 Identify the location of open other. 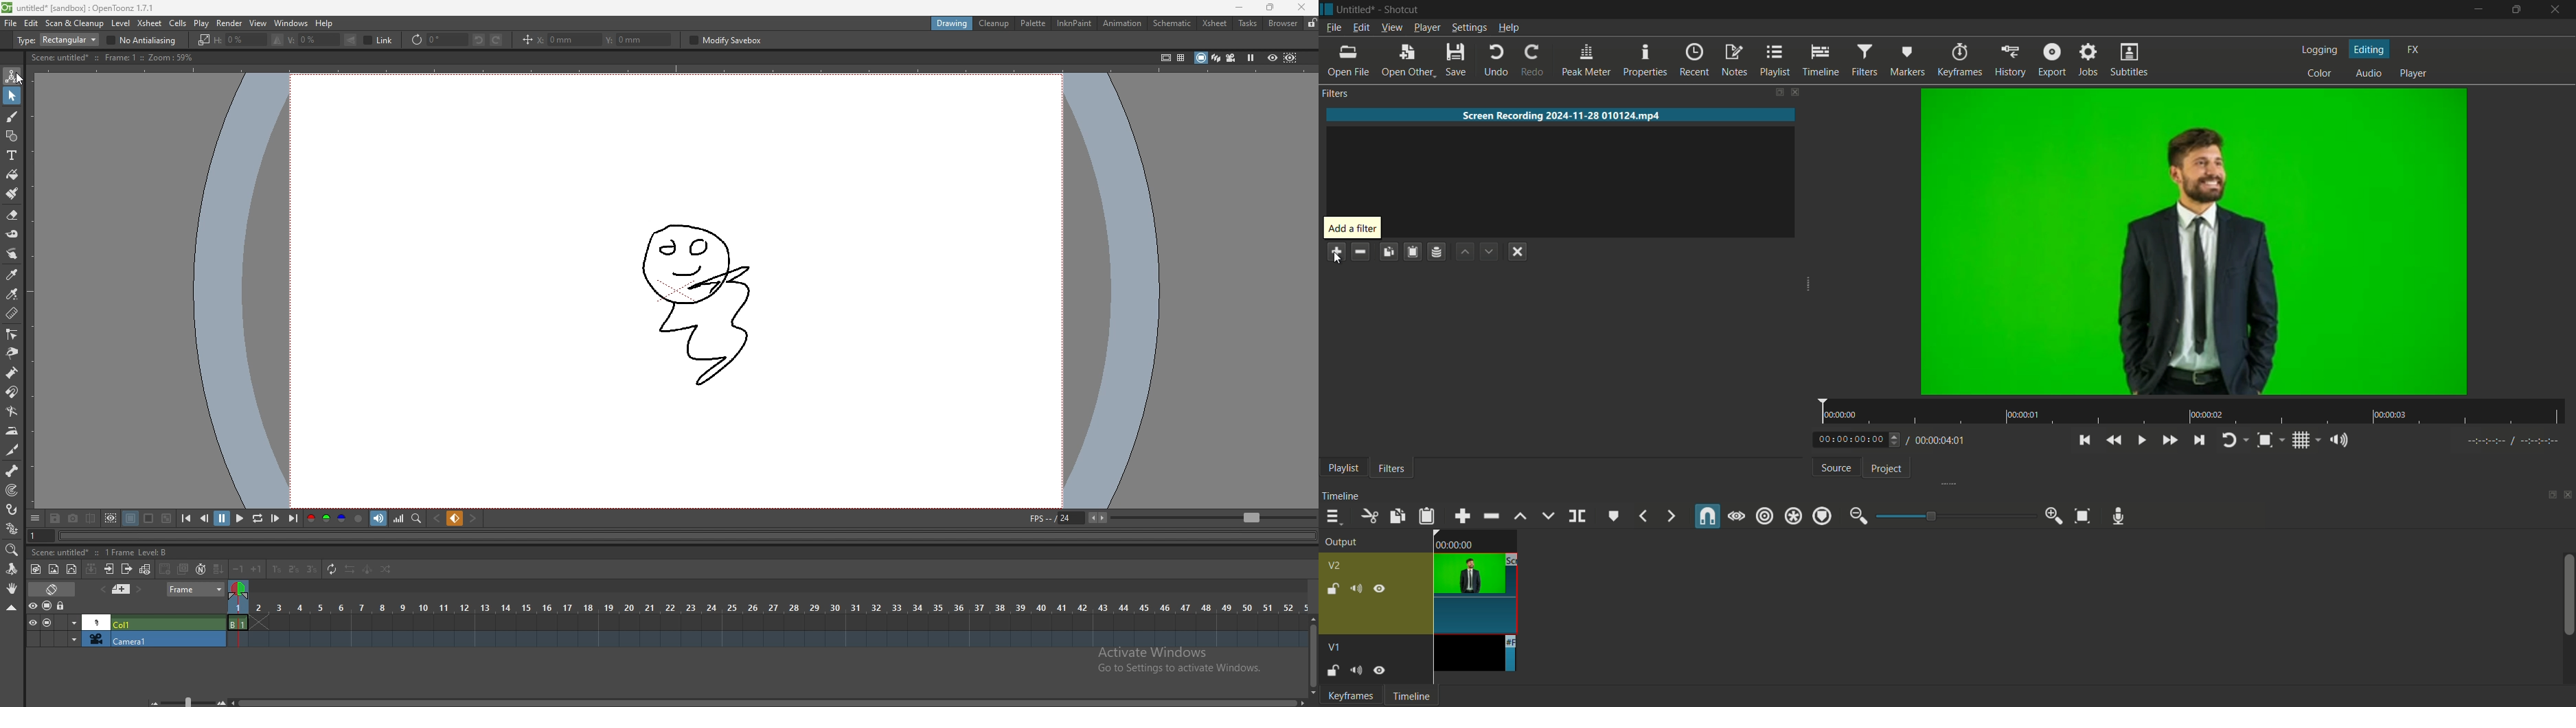
(1406, 60).